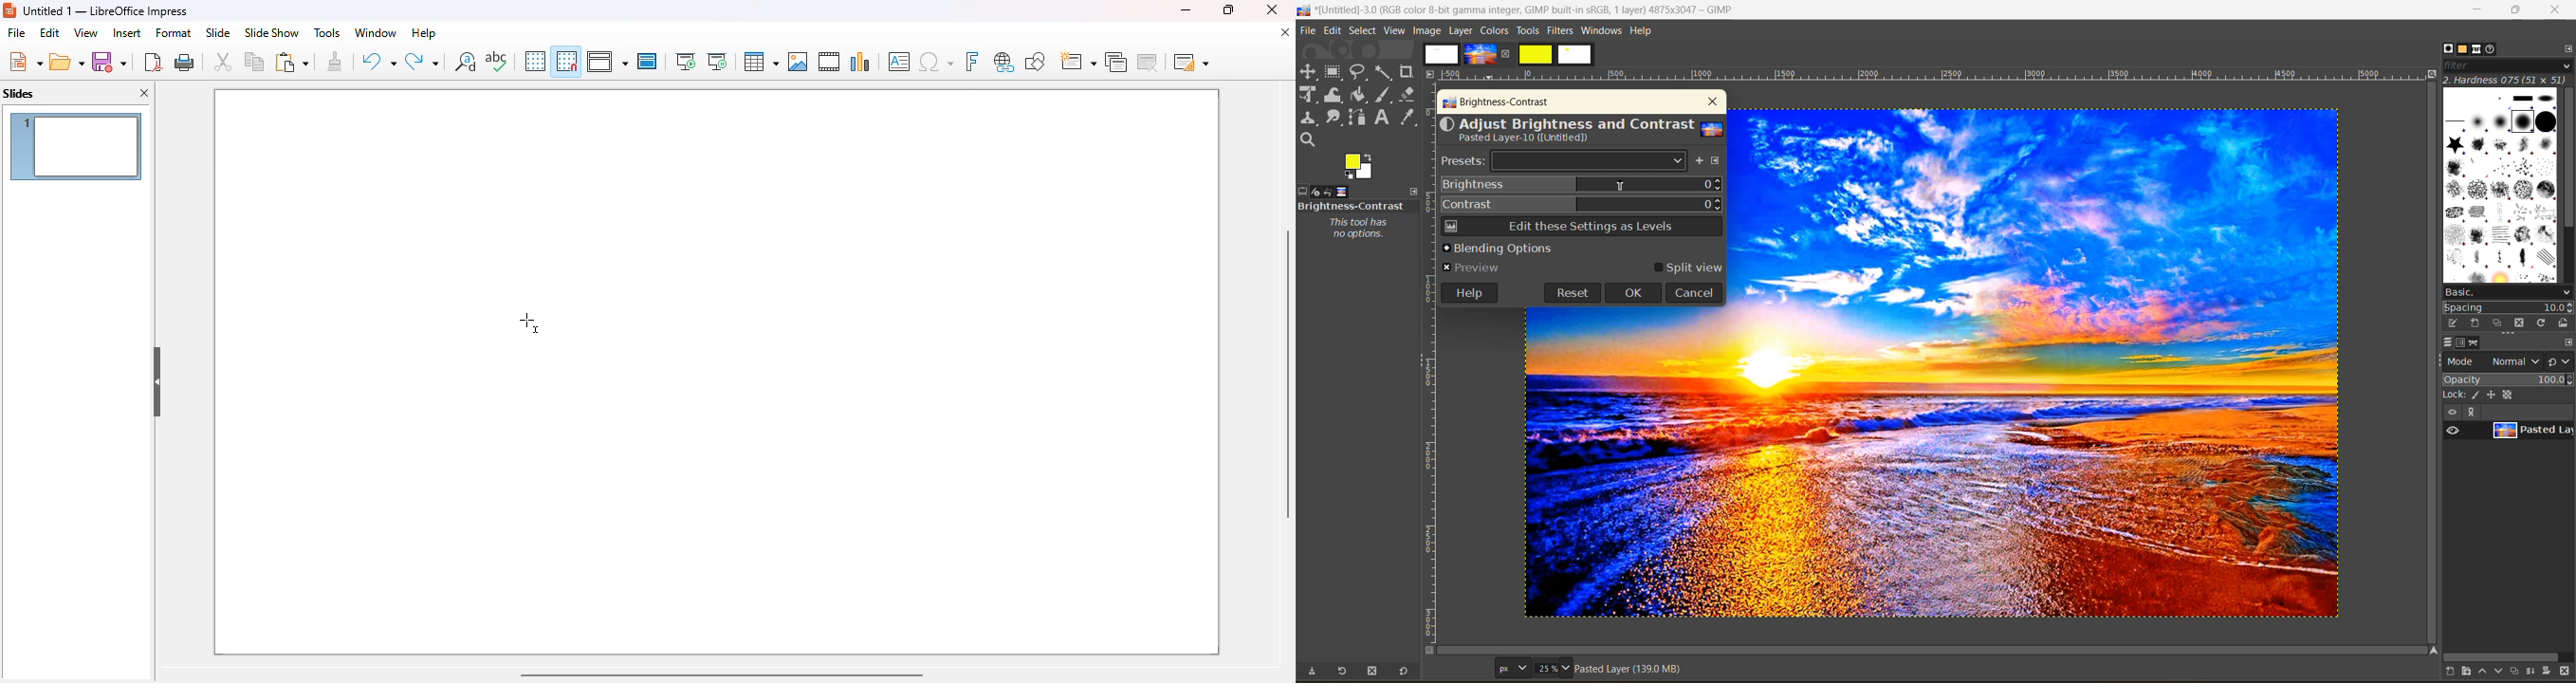 Image resolution: width=2576 pixels, height=700 pixels. Describe the element at coordinates (378, 62) in the screenshot. I see `undo` at that location.